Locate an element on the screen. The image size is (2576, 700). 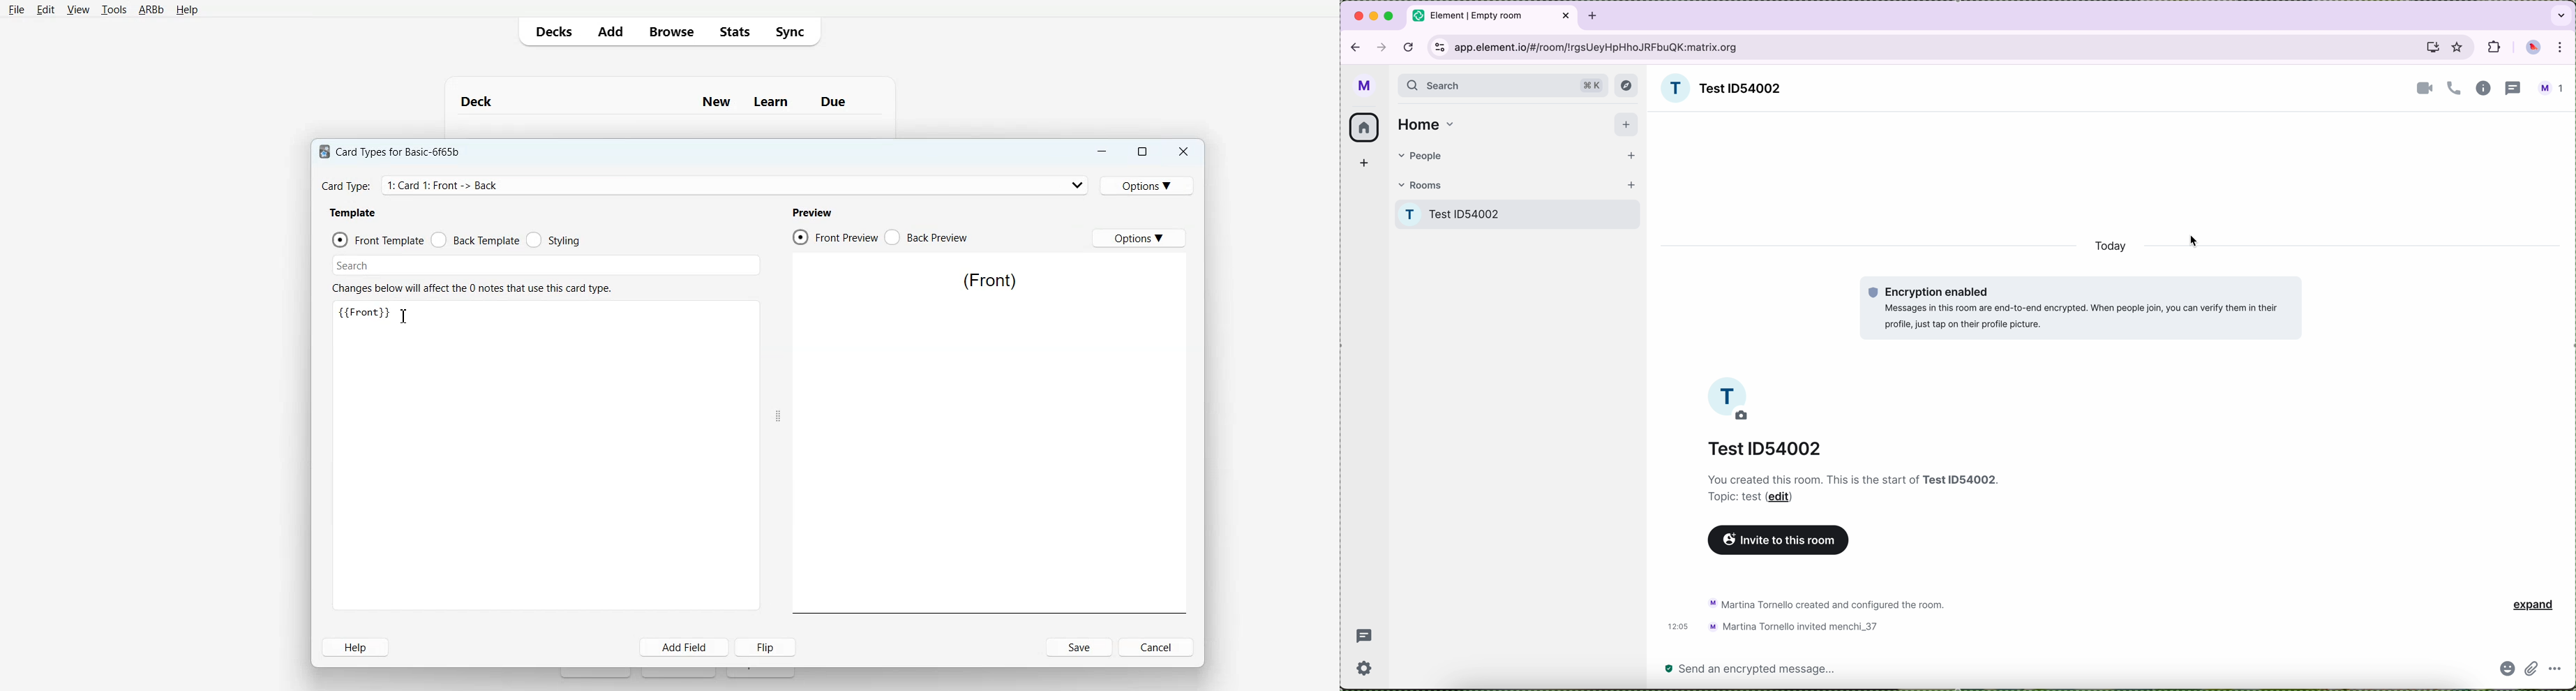
invite to this room button is located at coordinates (1780, 540).